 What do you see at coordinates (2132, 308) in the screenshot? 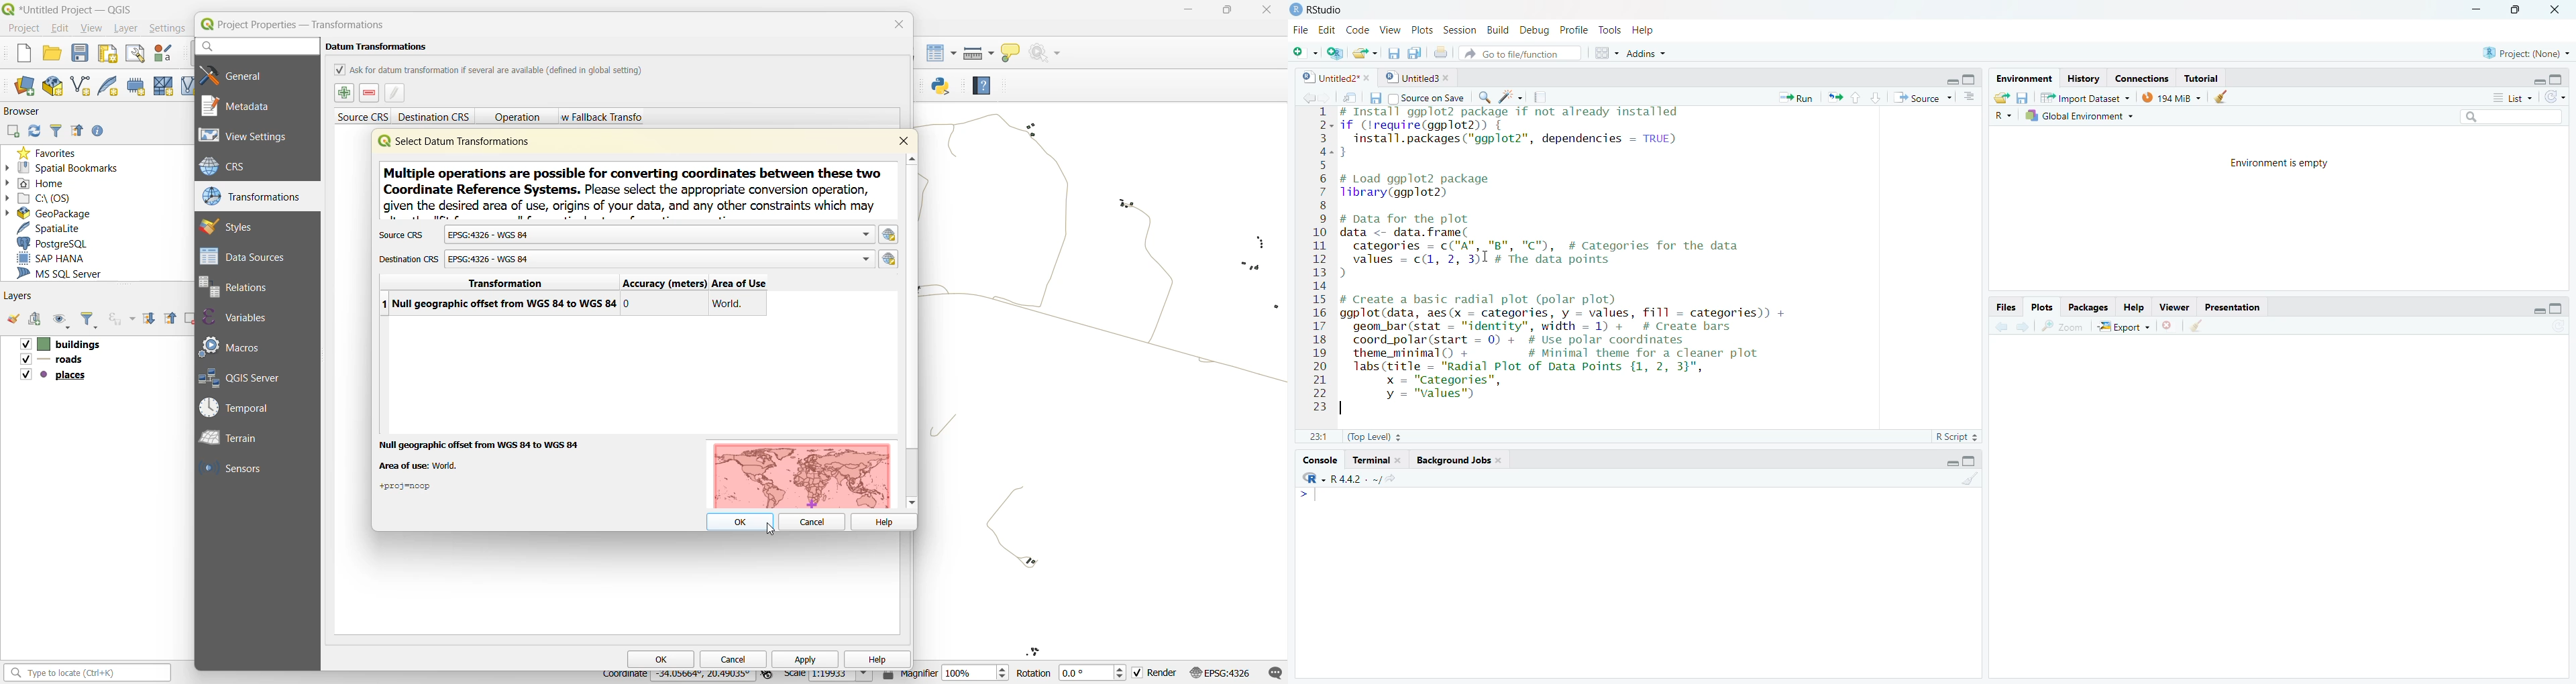
I see `Help` at bounding box center [2132, 308].